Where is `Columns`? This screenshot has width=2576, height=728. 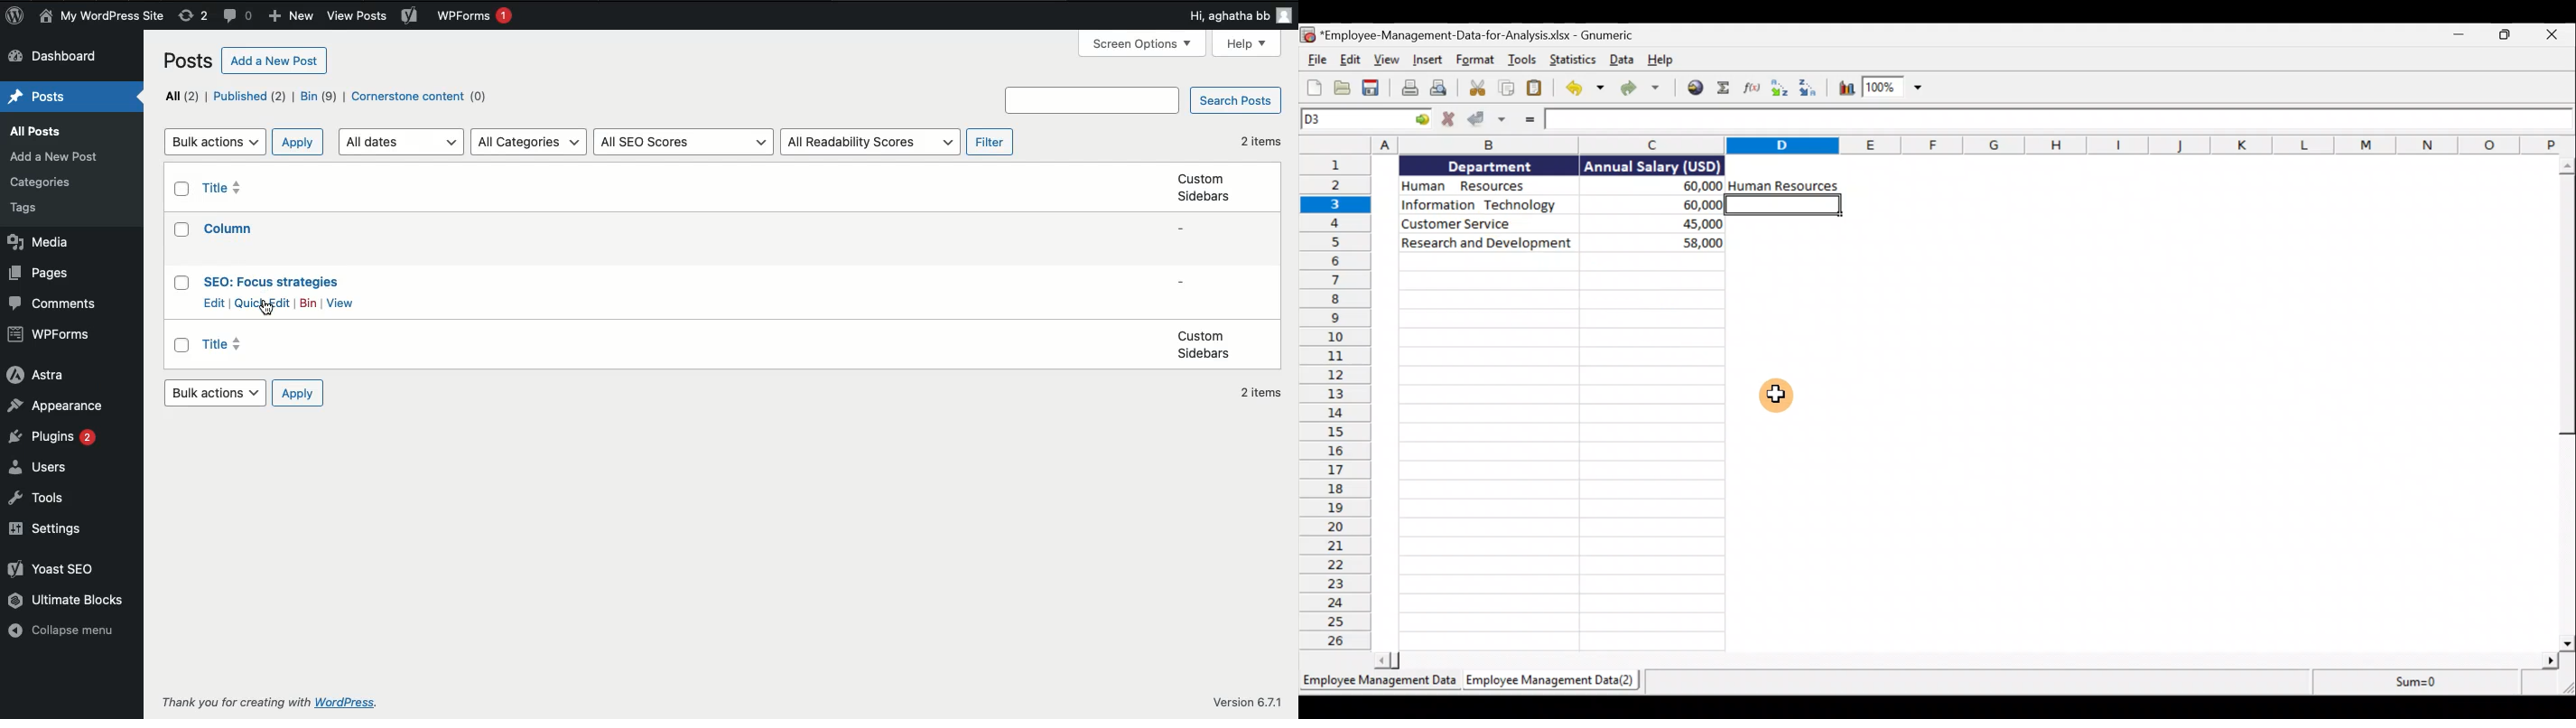 Columns is located at coordinates (1934, 144).